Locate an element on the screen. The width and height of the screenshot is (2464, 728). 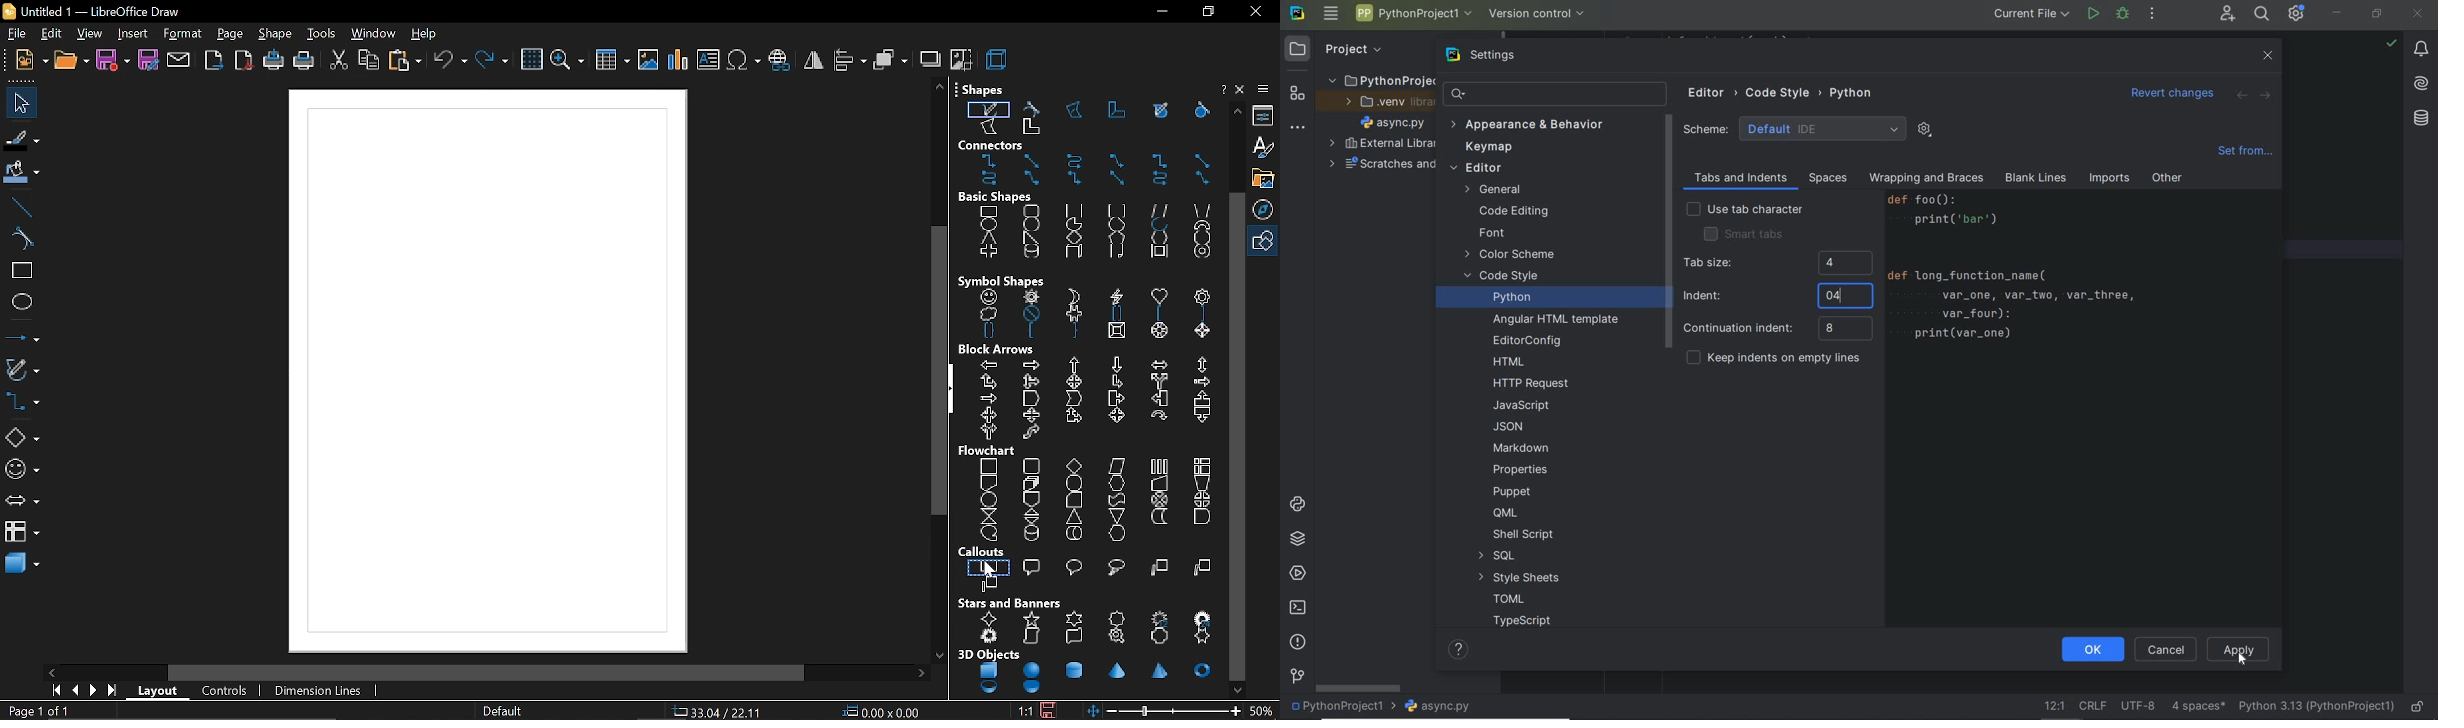
close is located at coordinates (1241, 90).